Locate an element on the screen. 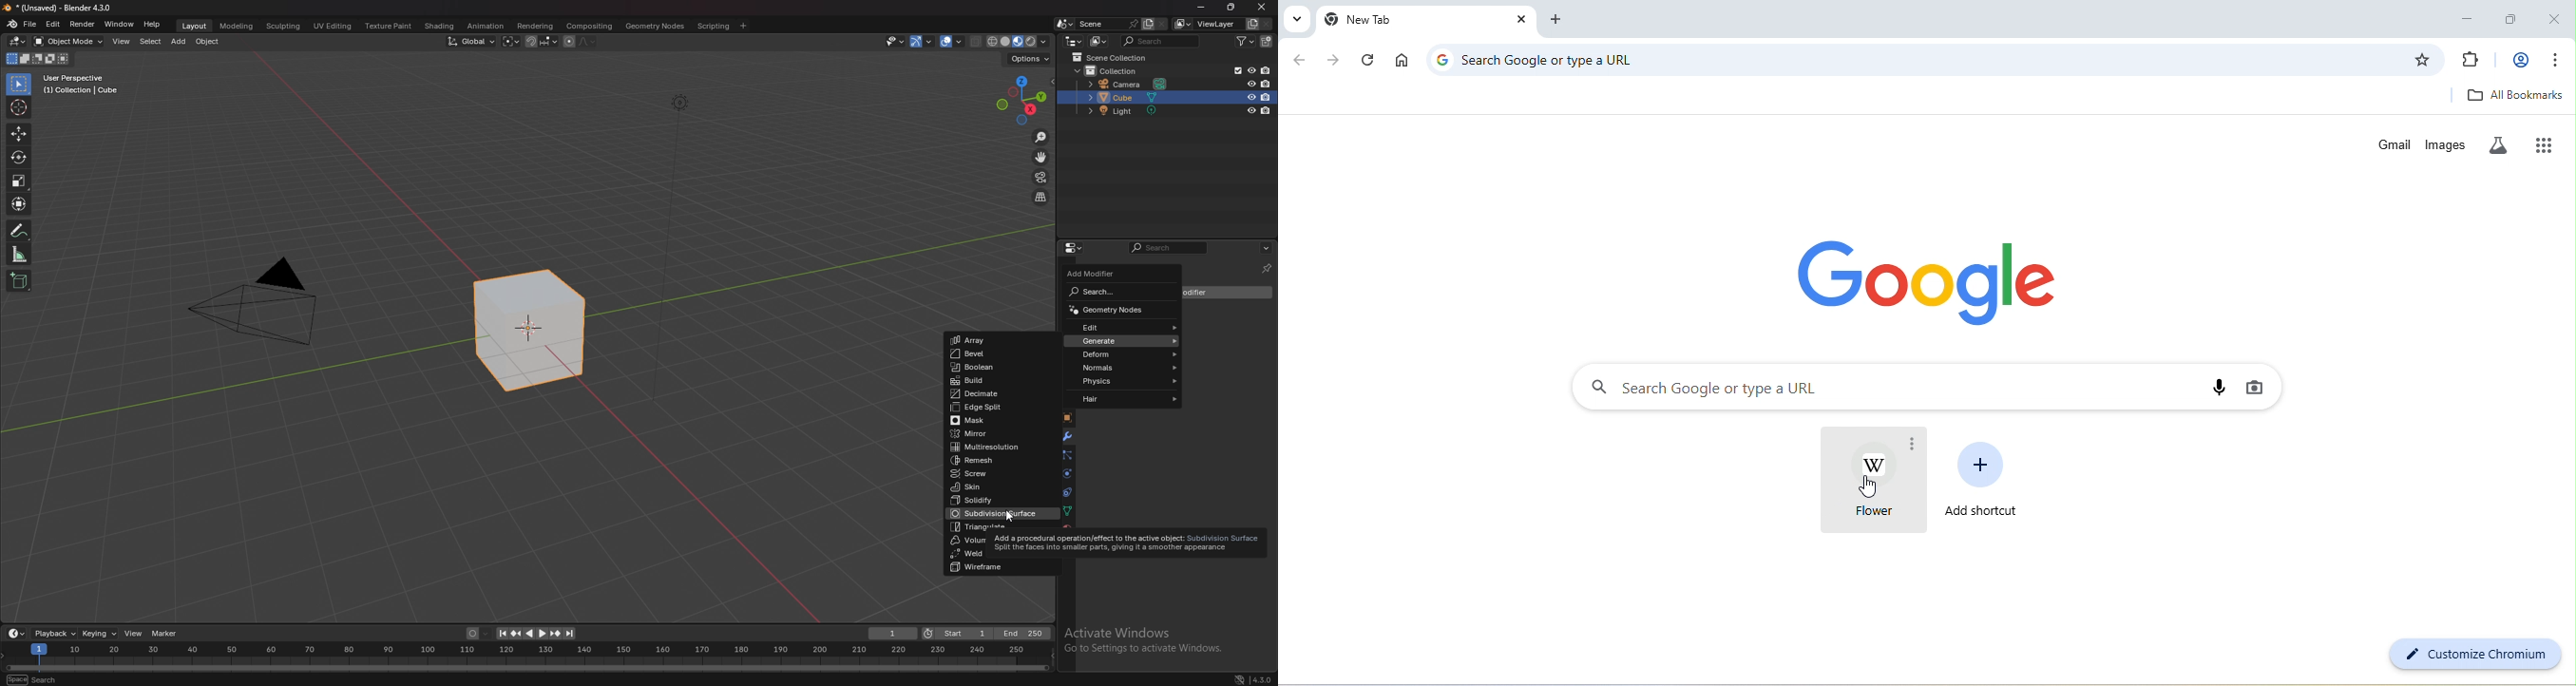 Image resolution: width=2576 pixels, height=700 pixels. google logo is located at coordinates (1441, 59).